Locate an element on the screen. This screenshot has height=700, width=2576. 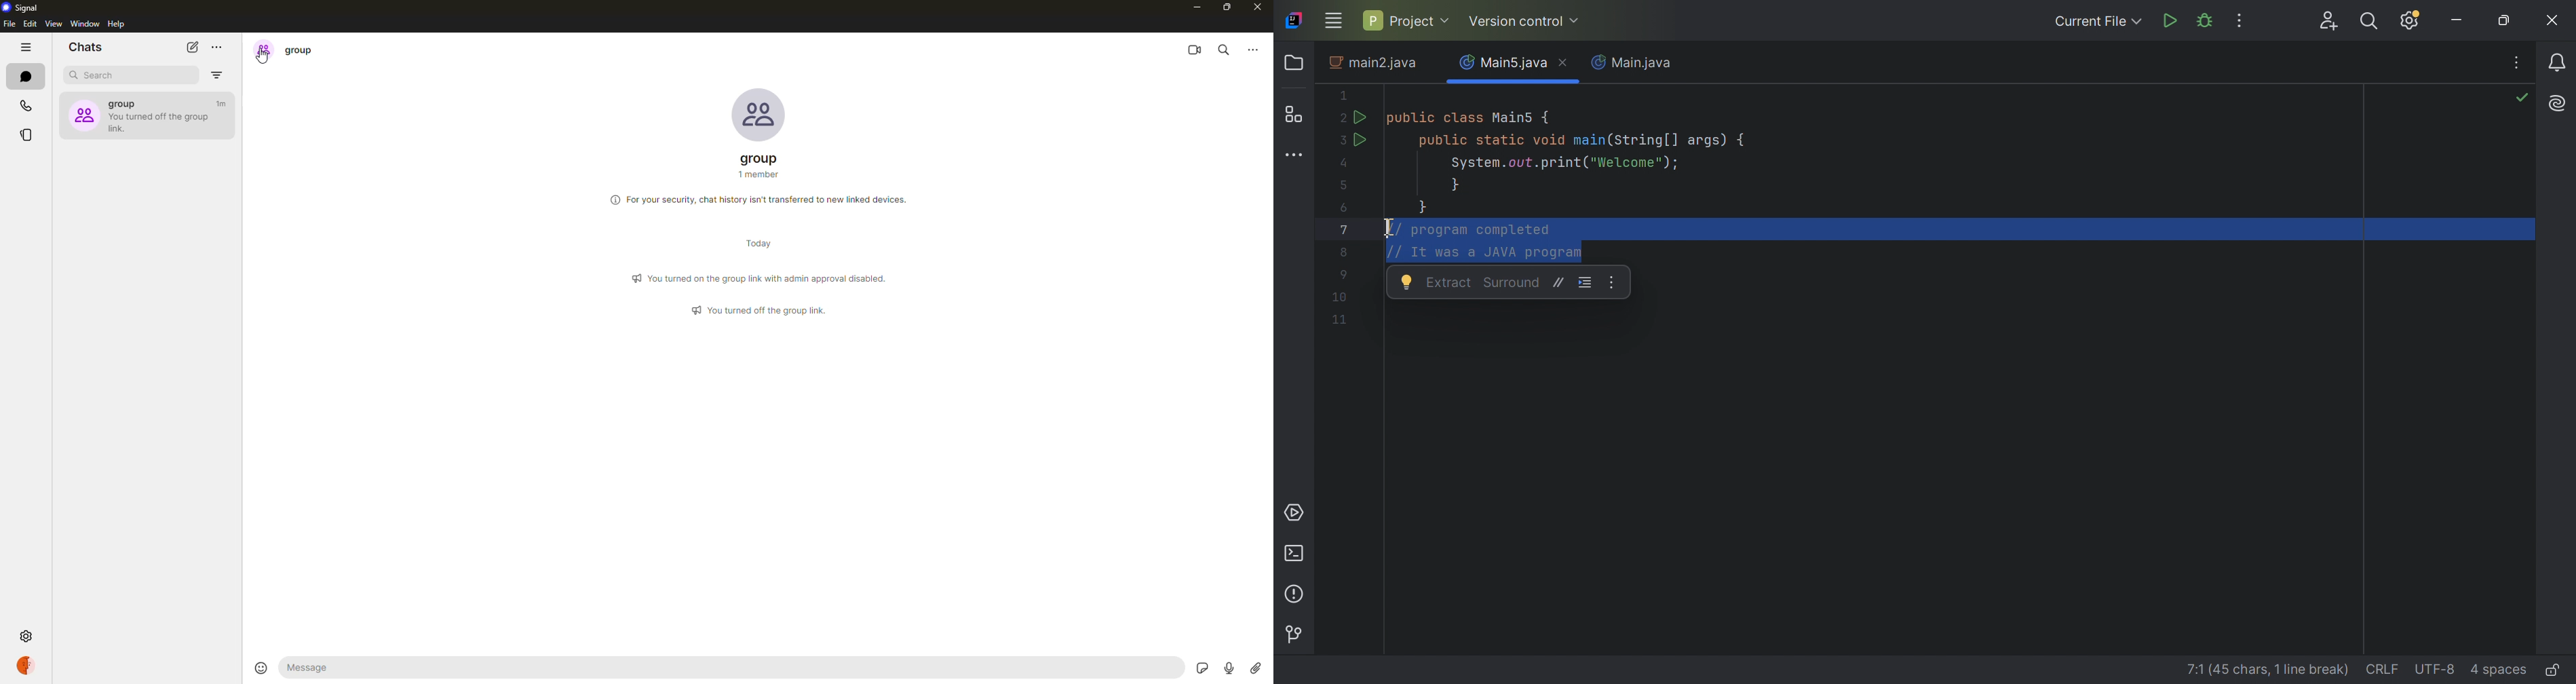
signal is located at coordinates (25, 9).